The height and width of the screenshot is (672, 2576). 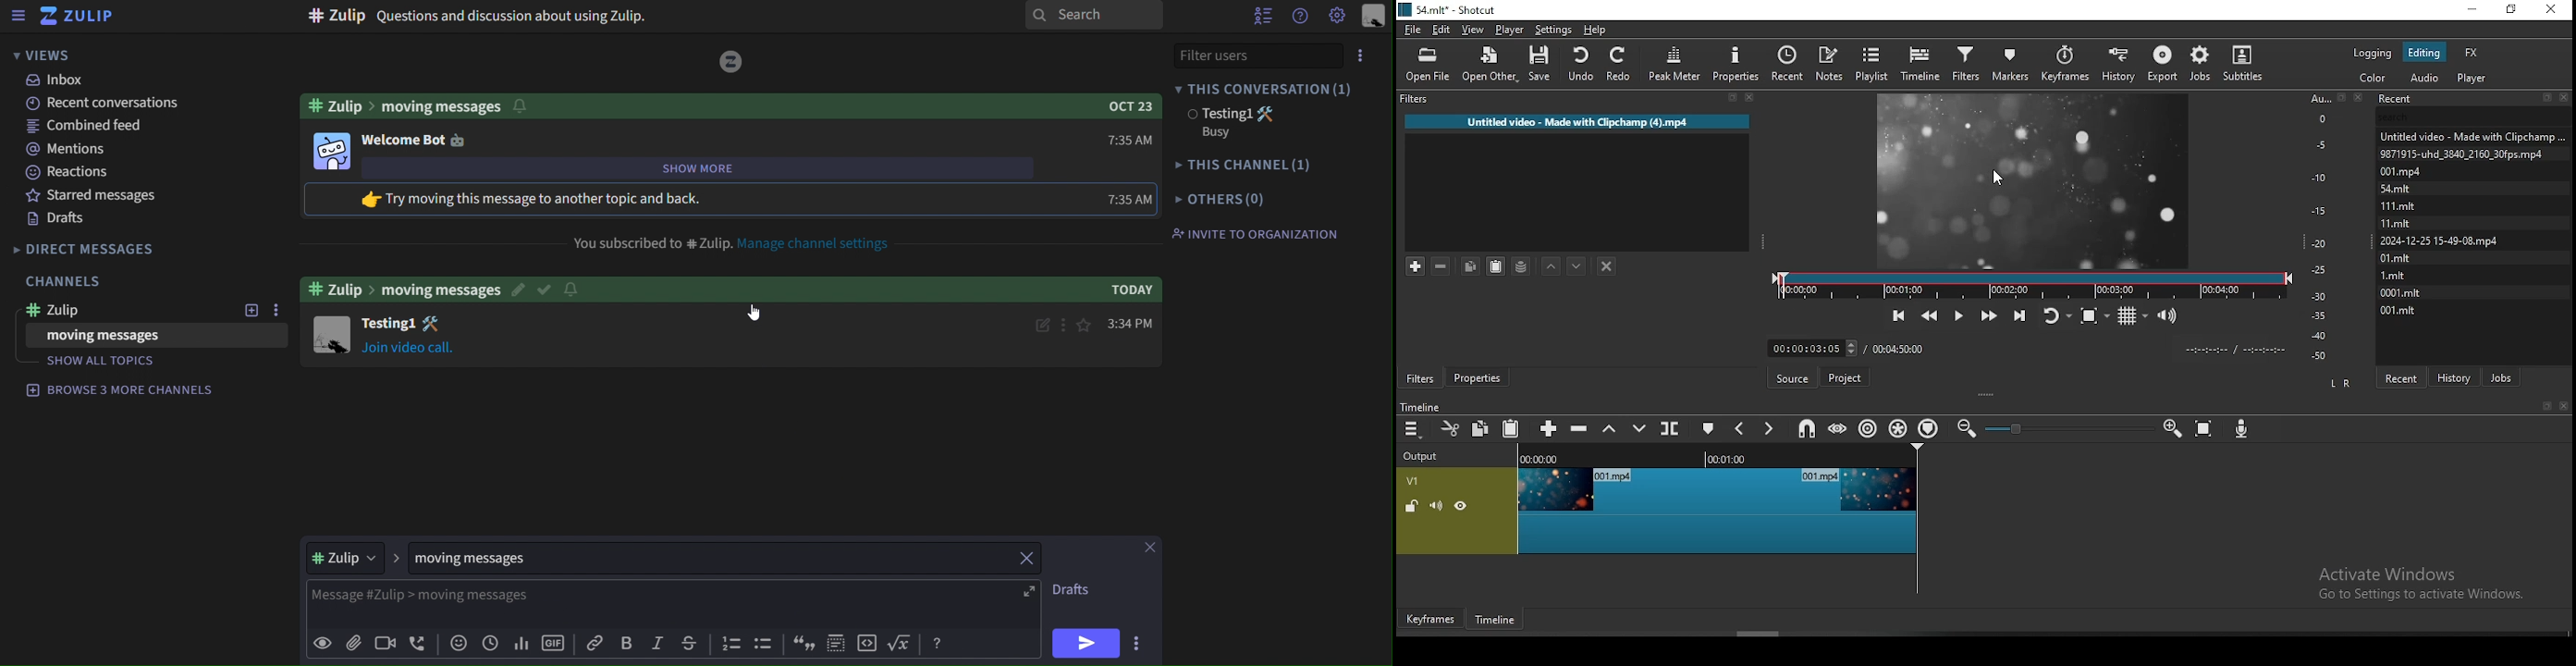 What do you see at coordinates (630, 645) in the screenshot?
I see `bold` at bounding box center [630, 645].